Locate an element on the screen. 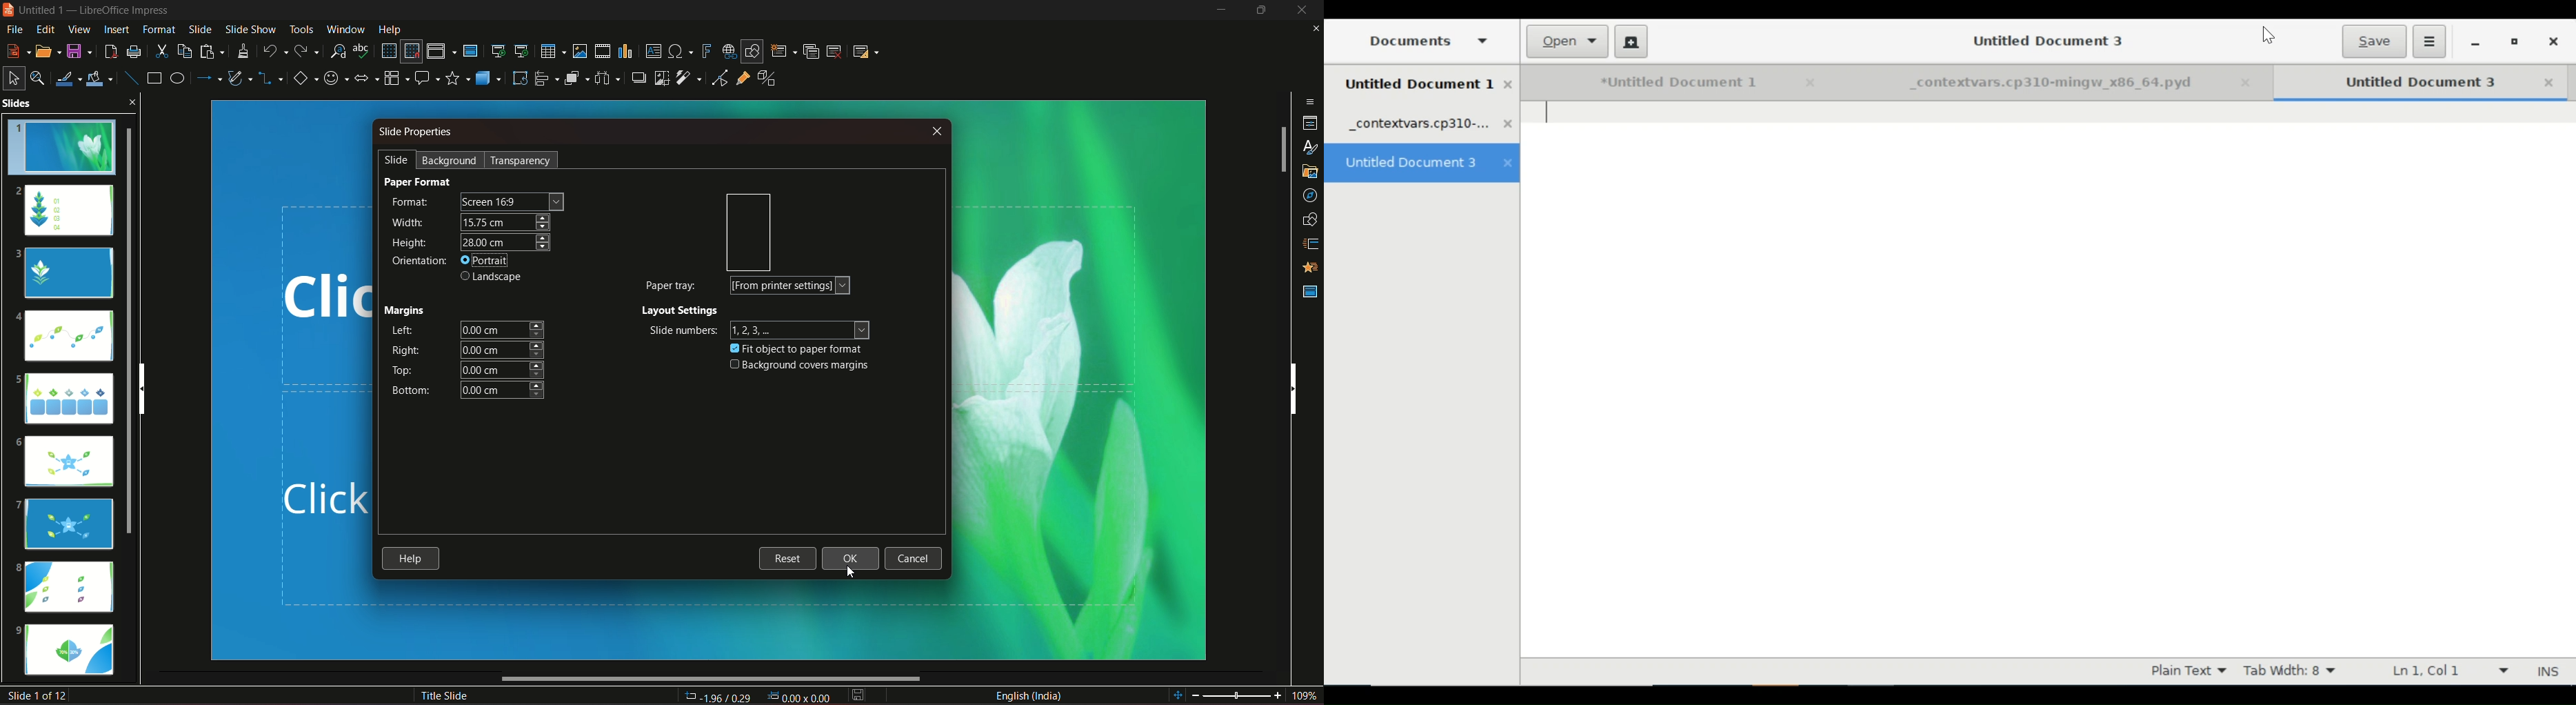 This screenshot has width=2576, height=728. tools is located at coordinates (299, 28).